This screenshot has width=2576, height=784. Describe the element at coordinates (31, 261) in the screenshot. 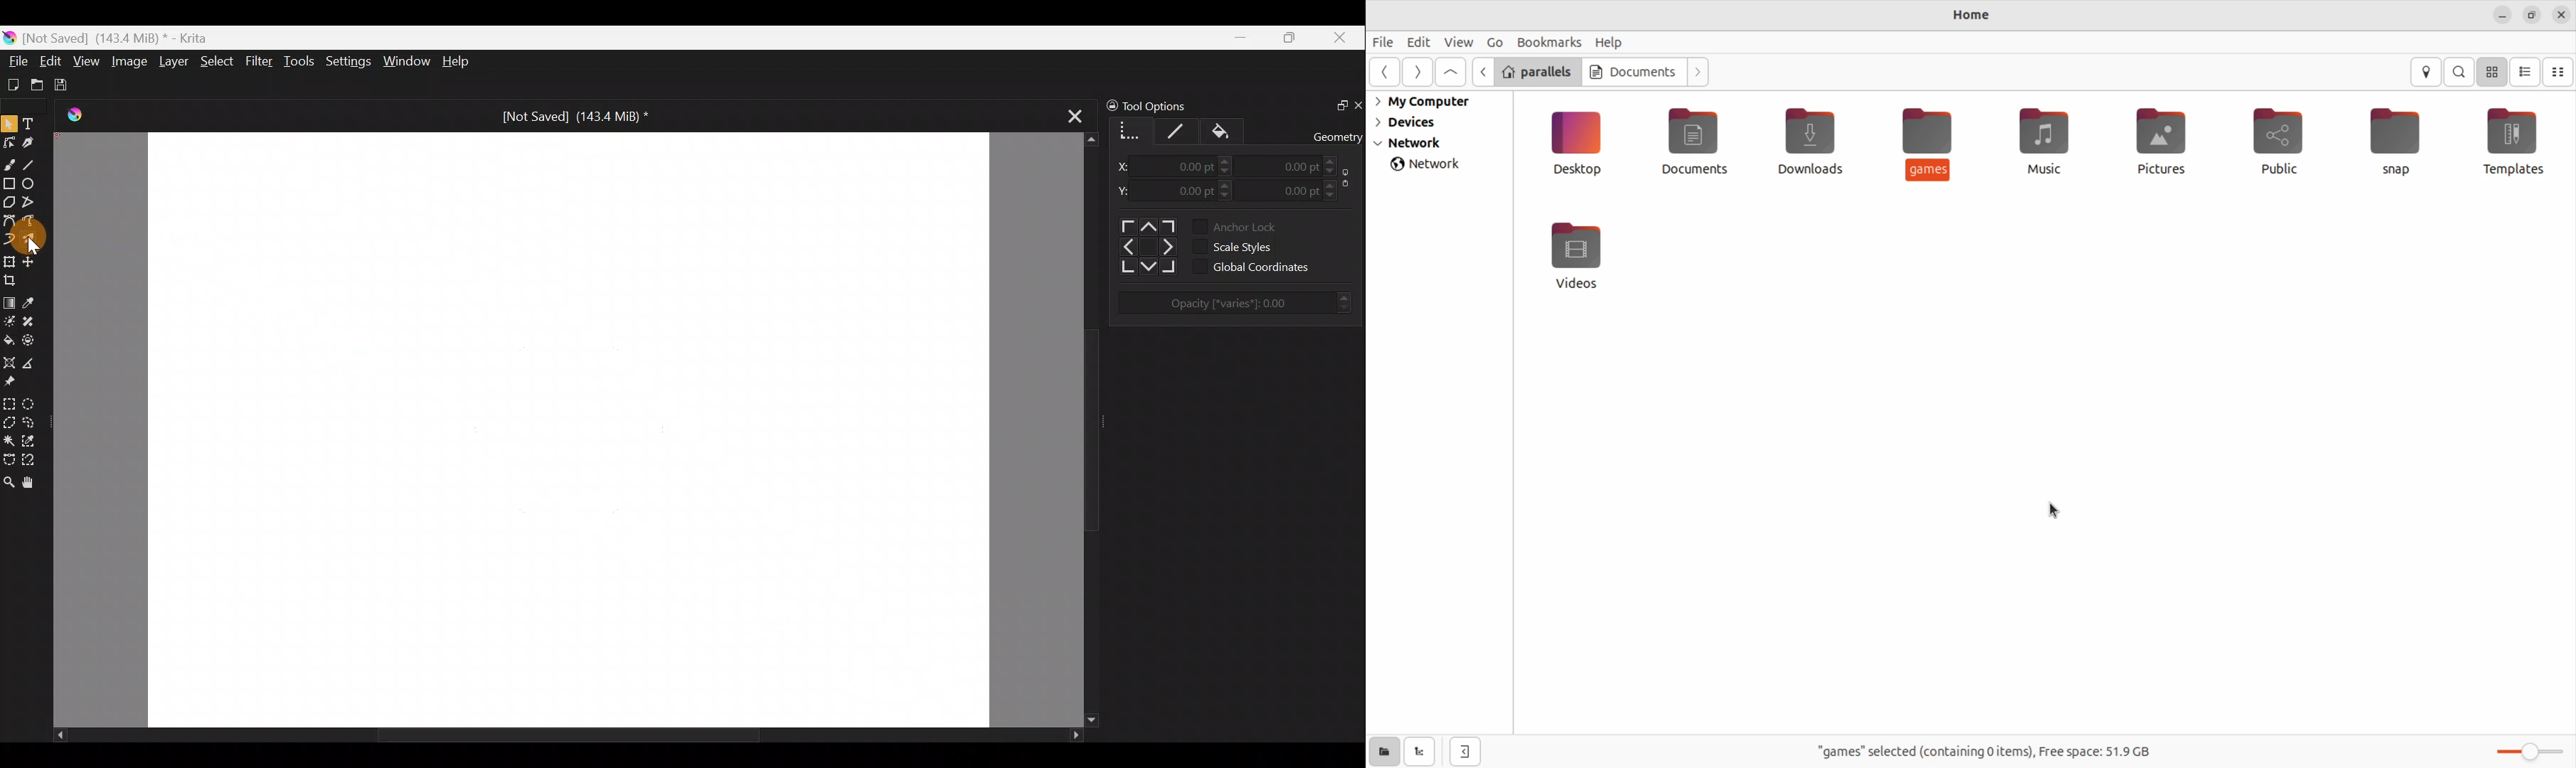

I see `Move a layer` at that location.